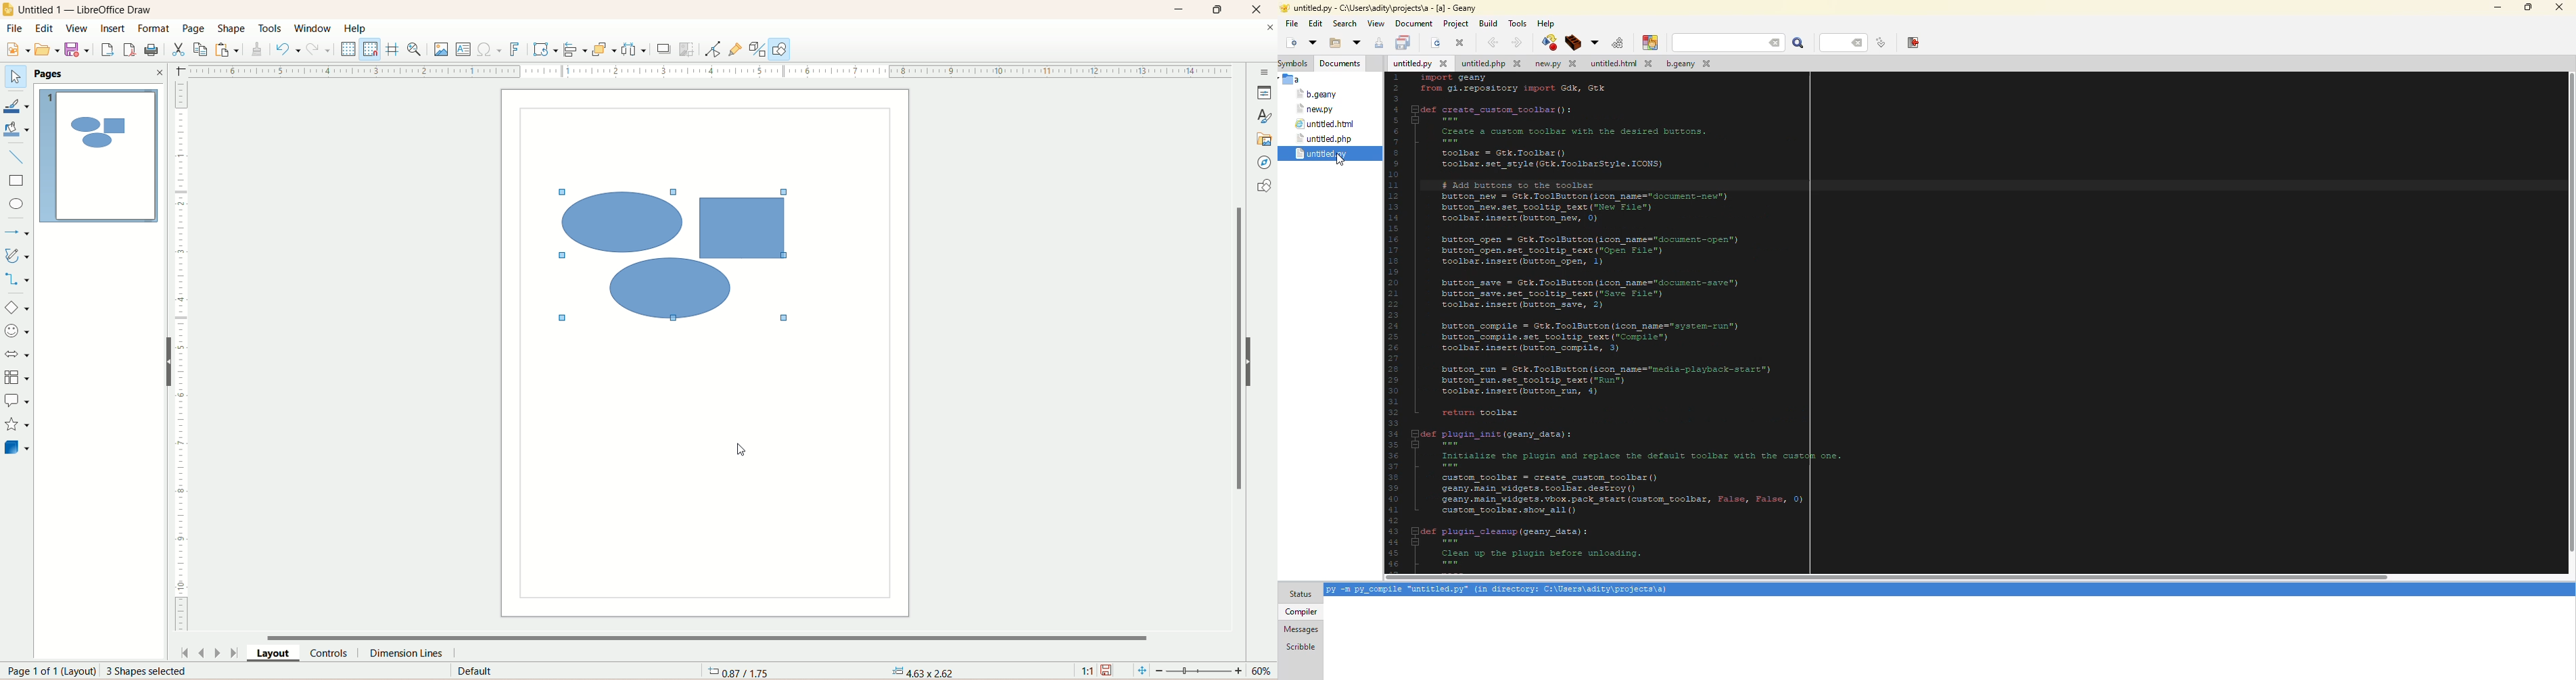 The height and width of the screenshot is (700, 2576). Describe the element at coordinates (356, 28) in the screenshot. I see `help` at that location.